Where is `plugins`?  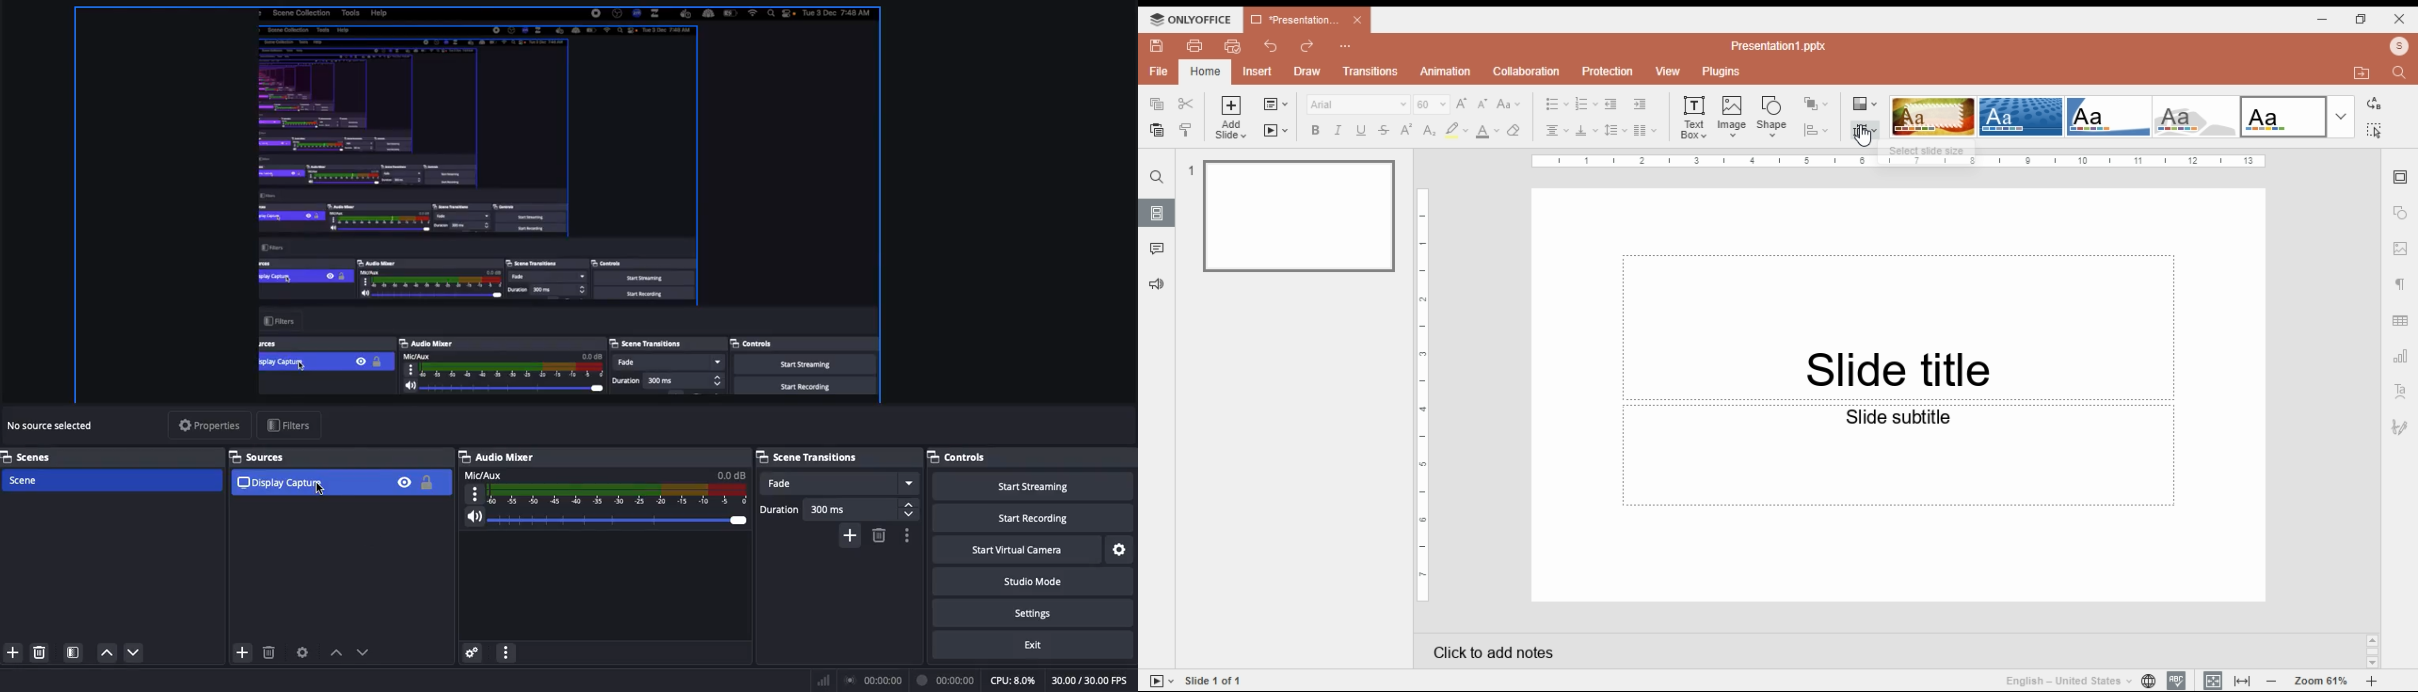 plugins is located at coordinates (1722, 72).